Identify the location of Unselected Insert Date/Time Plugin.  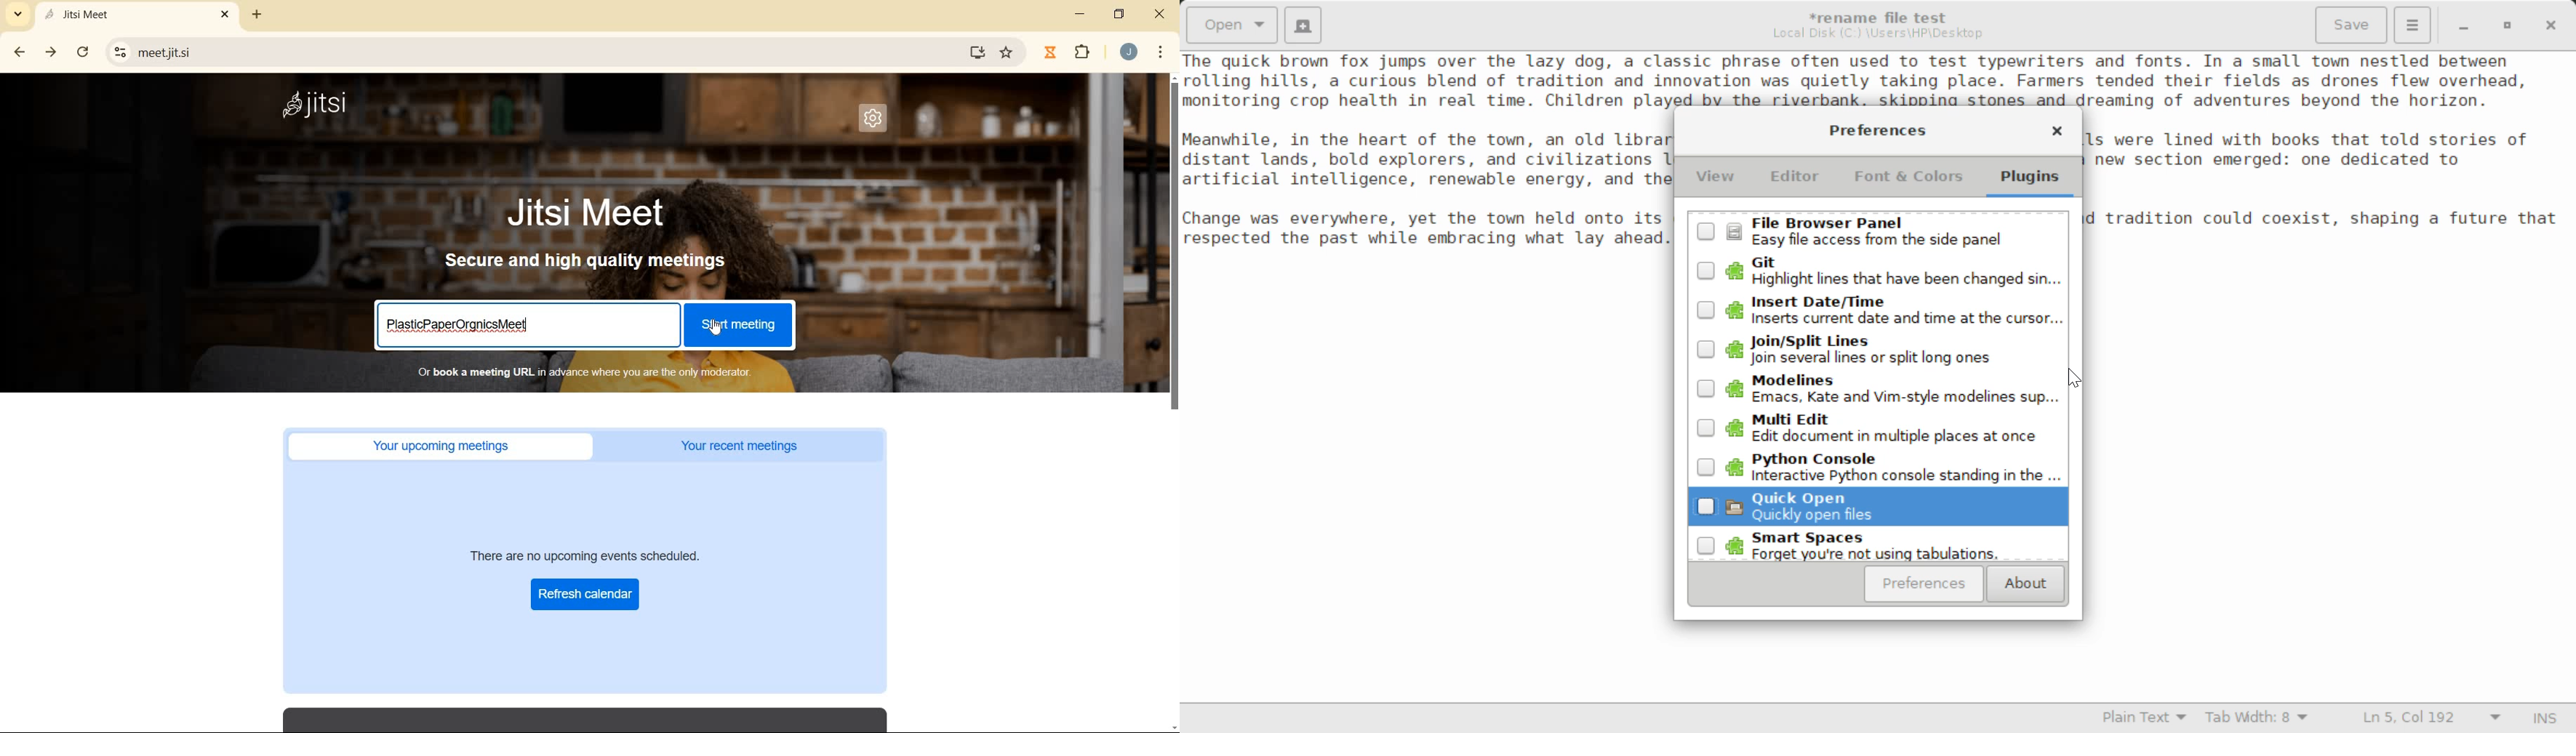
(1875, 308).